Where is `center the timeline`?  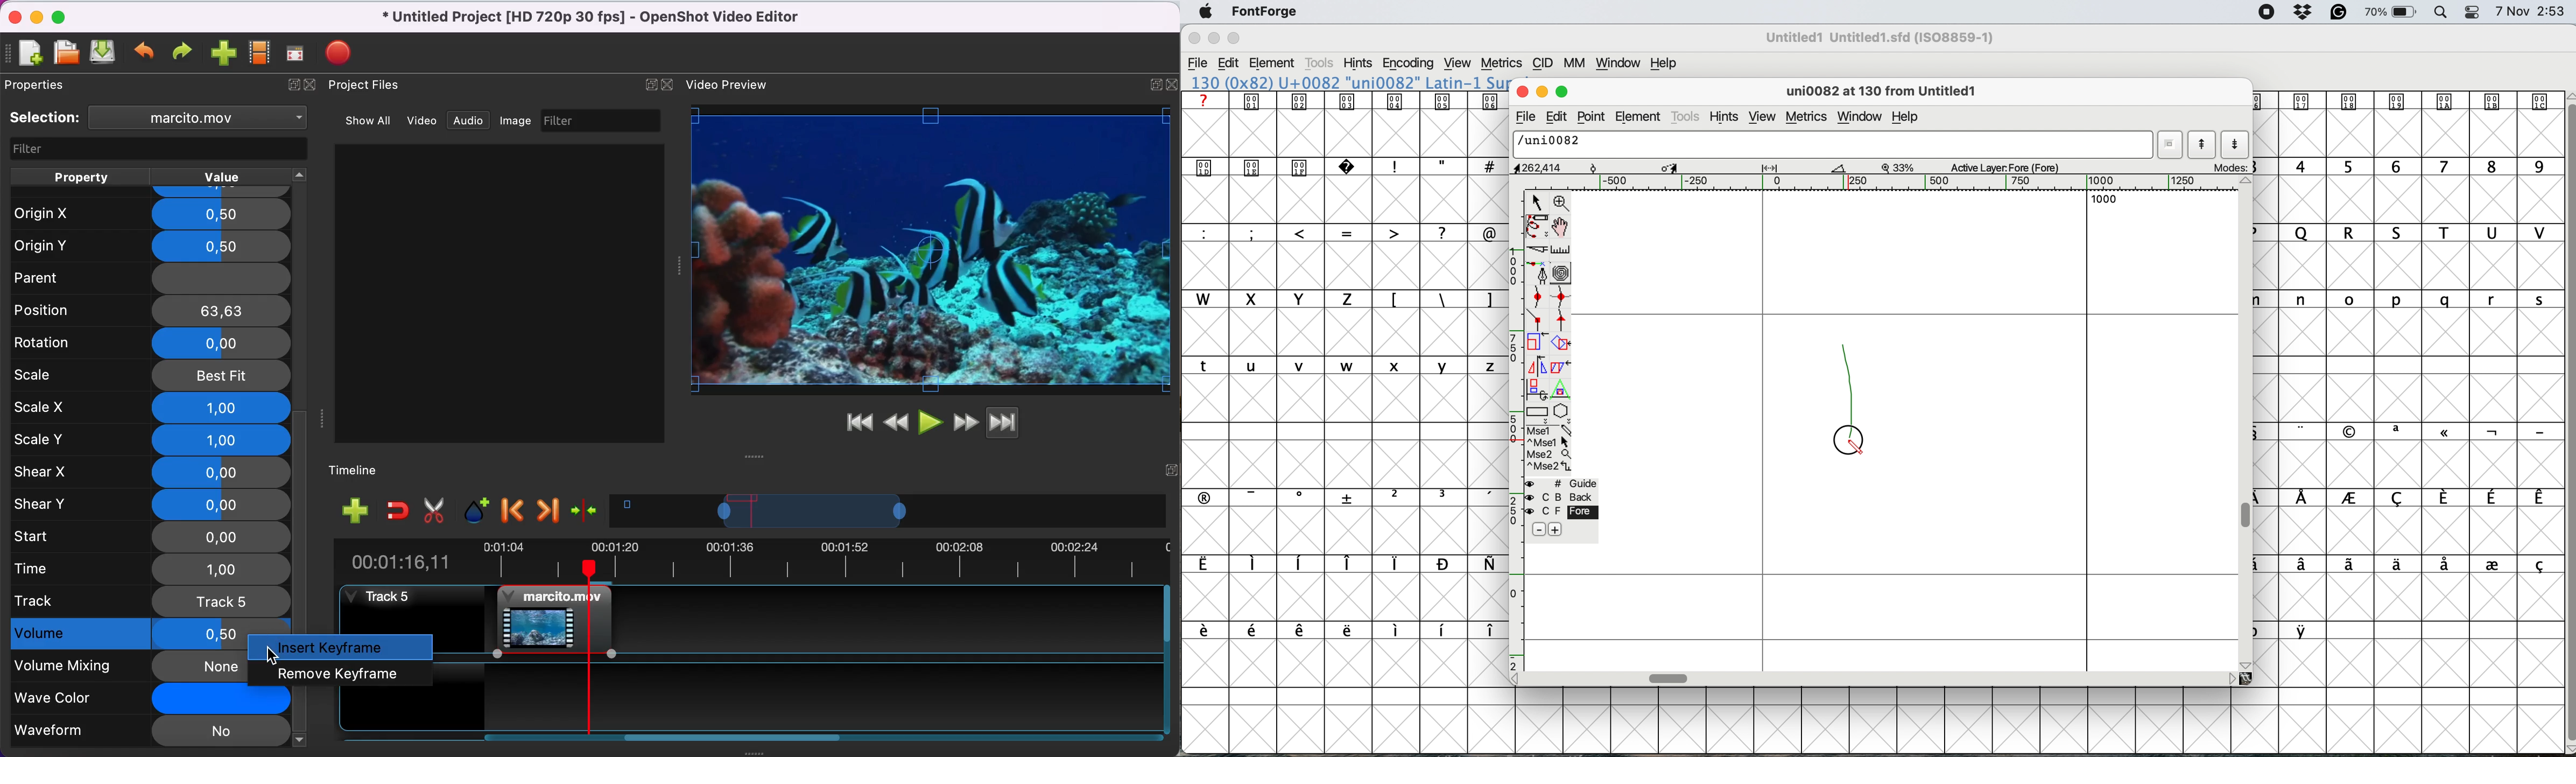 center the timeline is located at coordinates (587, 513).